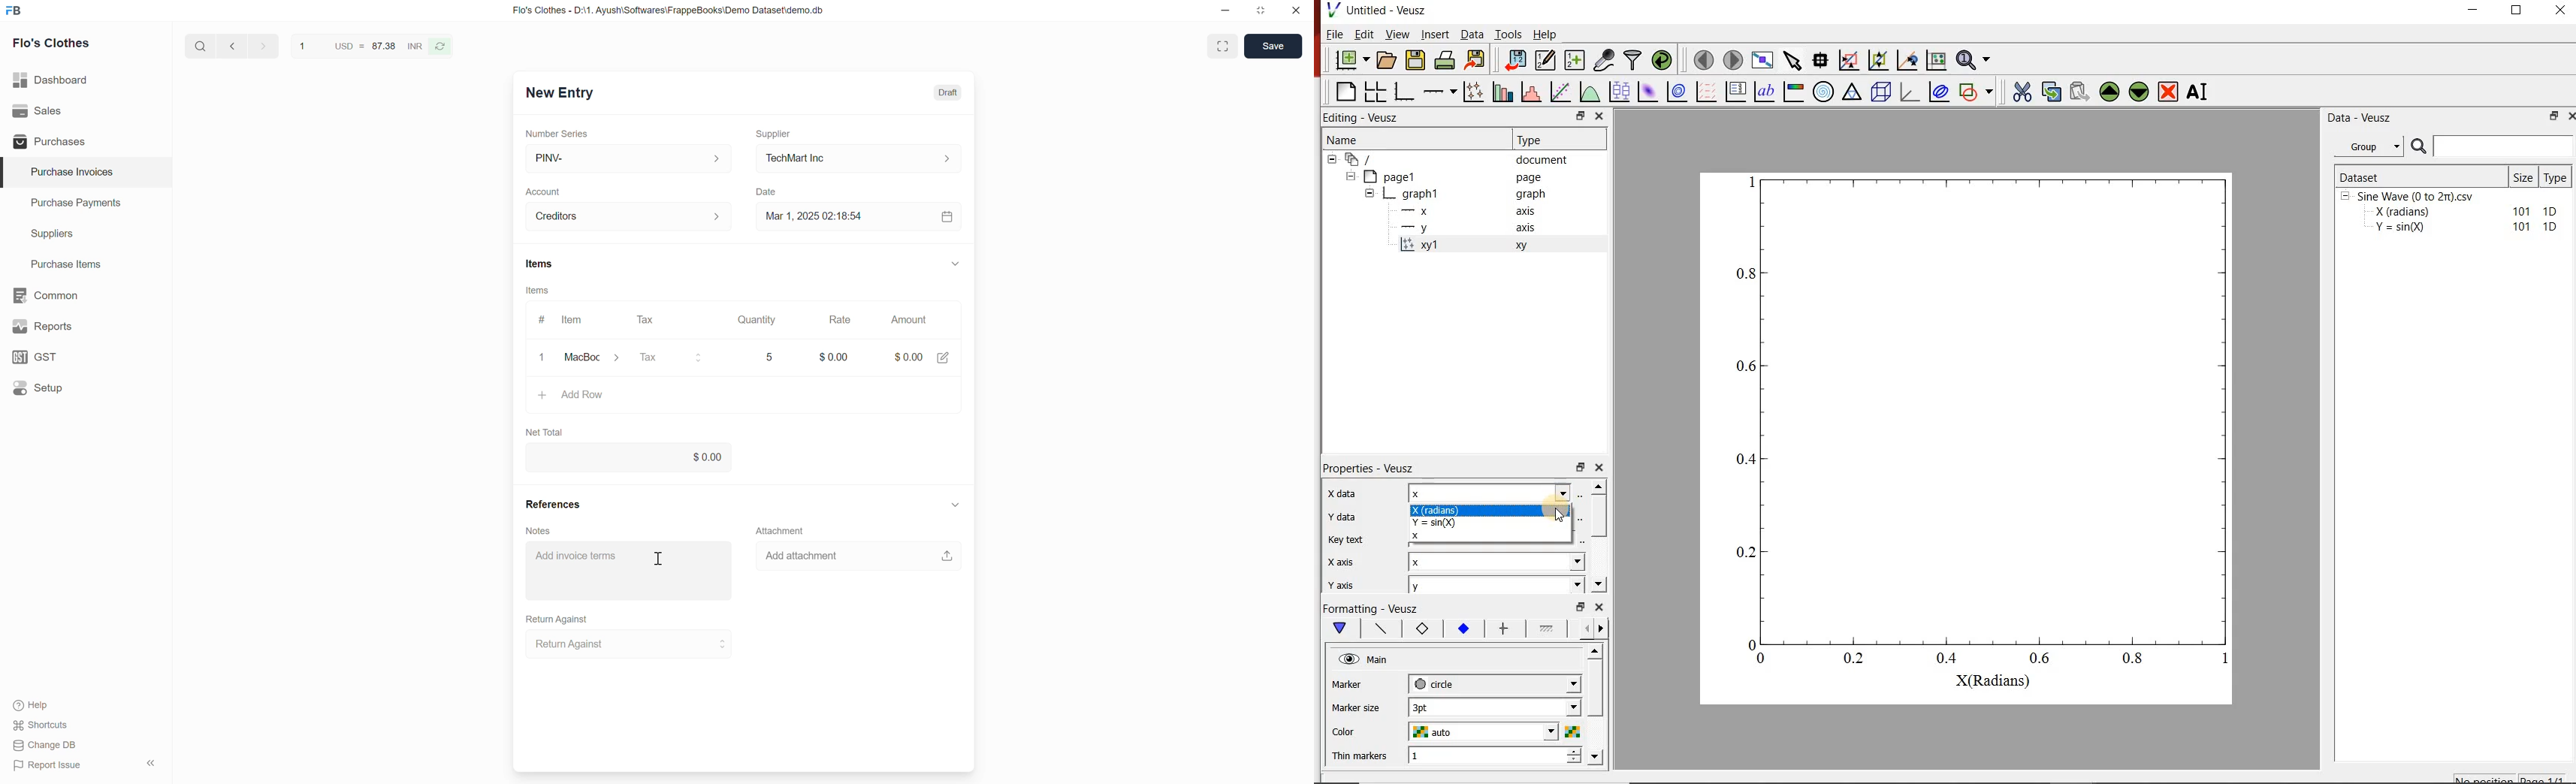 Image resolution: width=2576 pixels, height=784 pixels. What do you see at coordinates (668, 10) in the screenshot?
I see `Flo's Clothes - D:\1. Ayush\Softwares\FrappeBooks\Demo Dataset\demo.db` at bounding box center [668, 10].